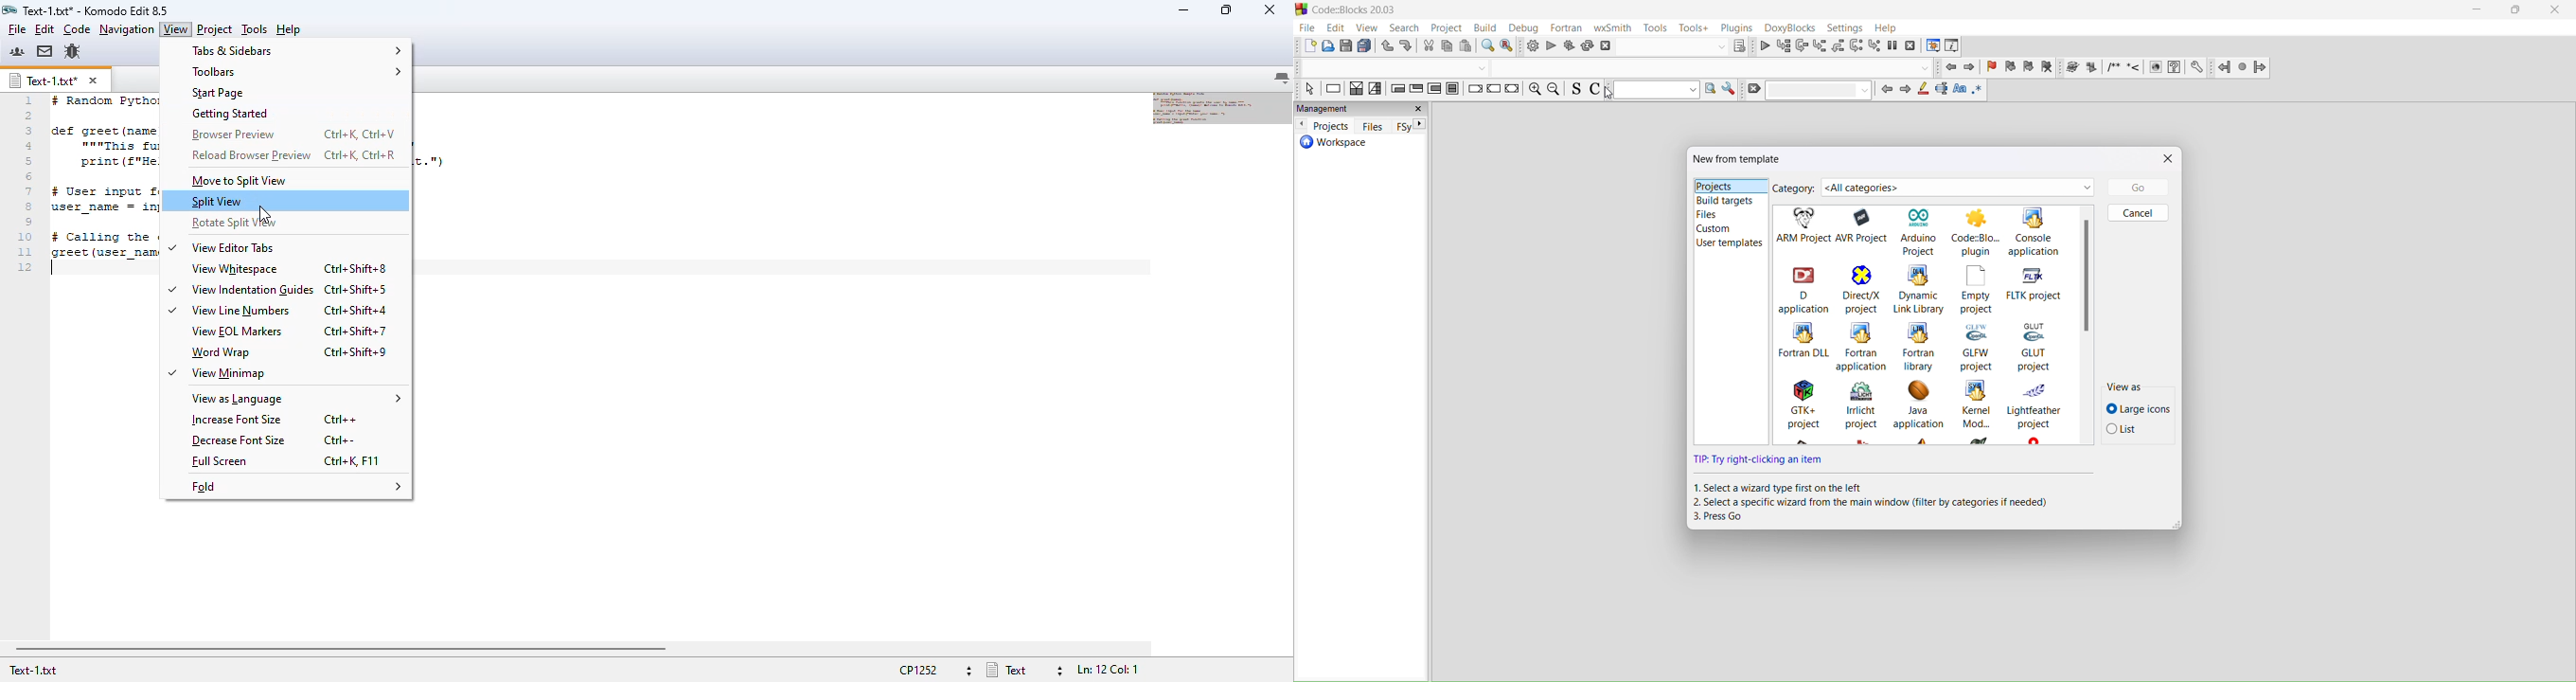 This screenshot has height=700, width=2576. Describe the element at coordinates (1493, 92) in the screenshot. I see `continue instructions` at that location.